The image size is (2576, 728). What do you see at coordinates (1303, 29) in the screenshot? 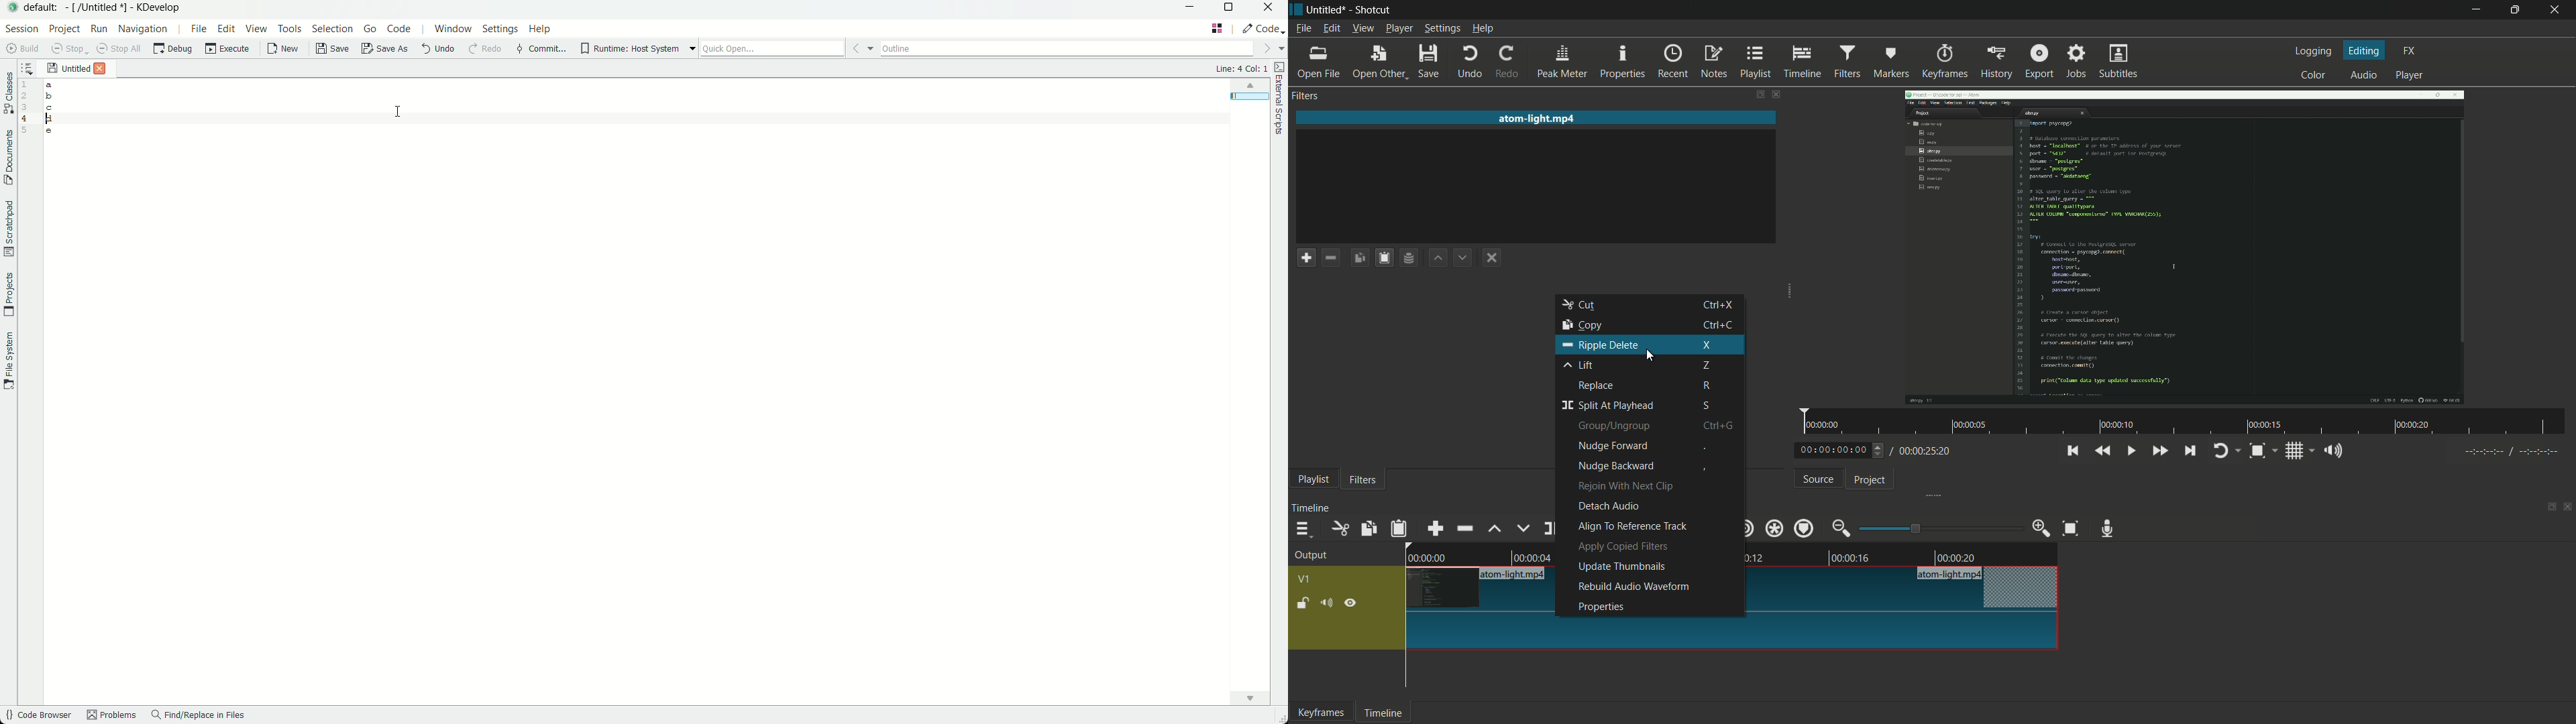
I see `file menu` at bounding box center [1303, 29].